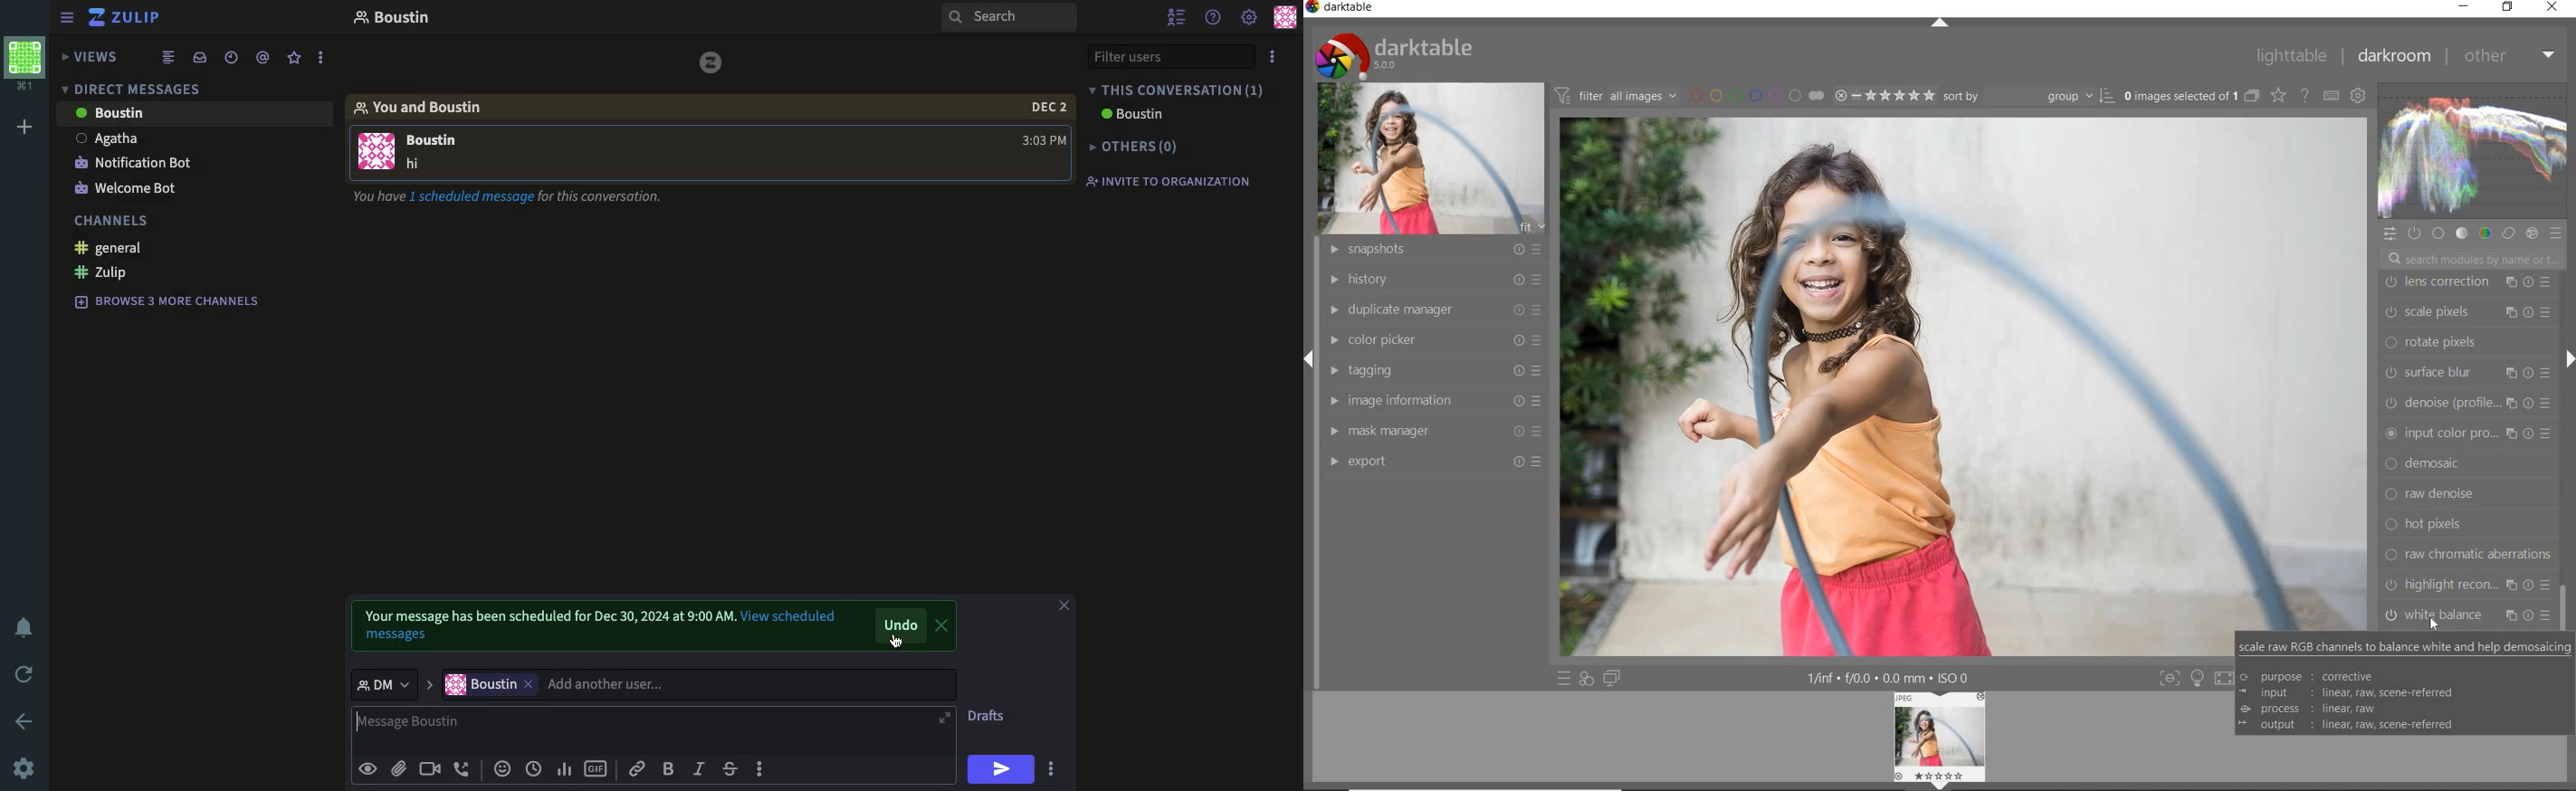 The width and height of the screenshot is (2576, 812). Describe the element at coordinates (24, 768) in the screenshot. I see `settings` at that location.